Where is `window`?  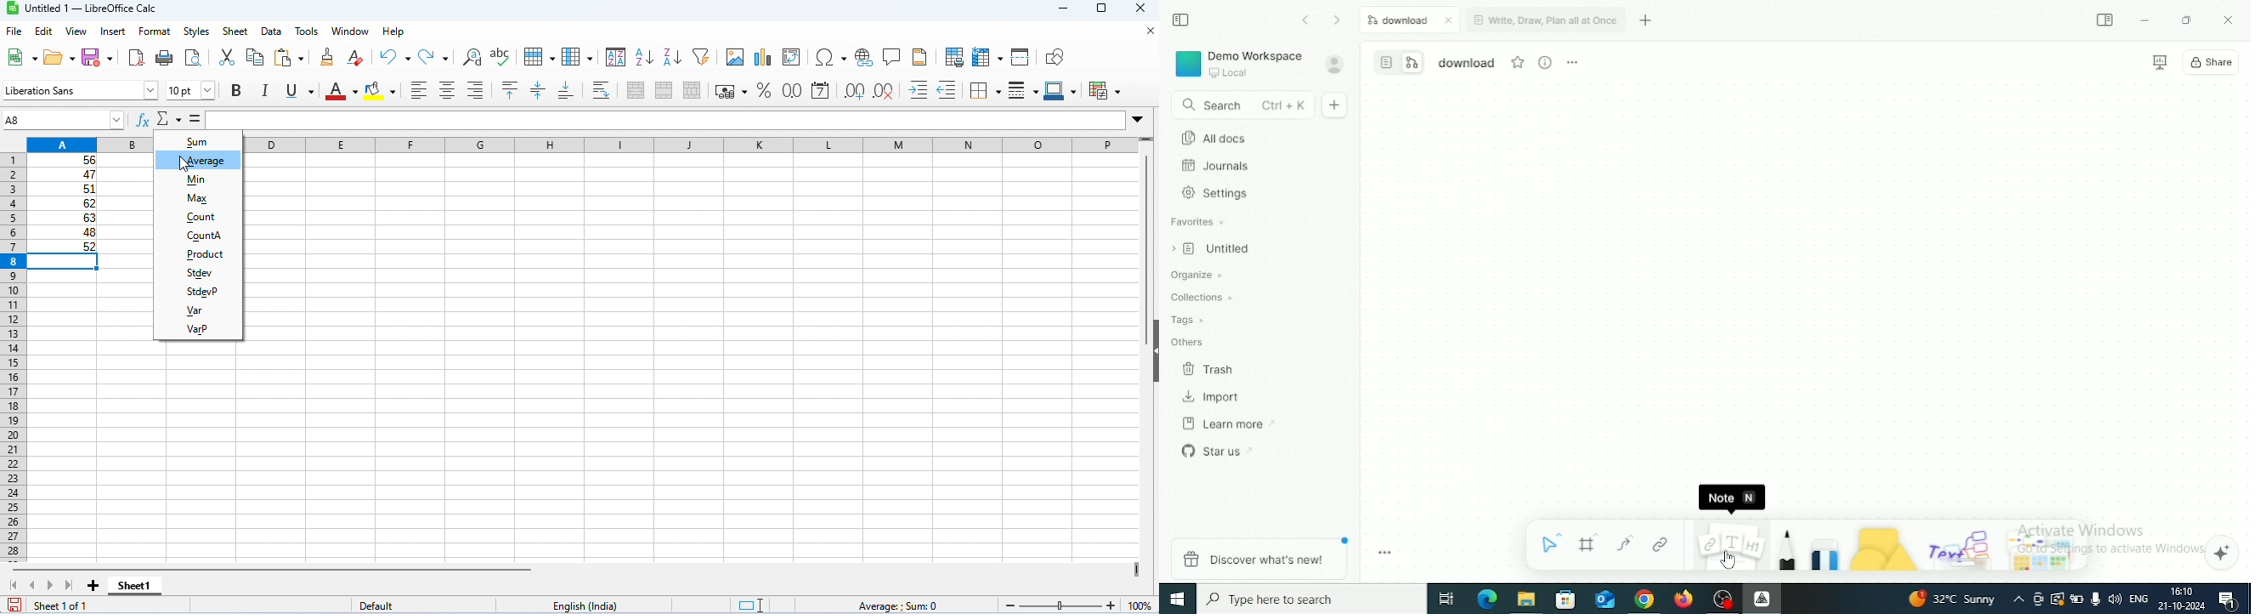 window is located at coordinates (353, 31).